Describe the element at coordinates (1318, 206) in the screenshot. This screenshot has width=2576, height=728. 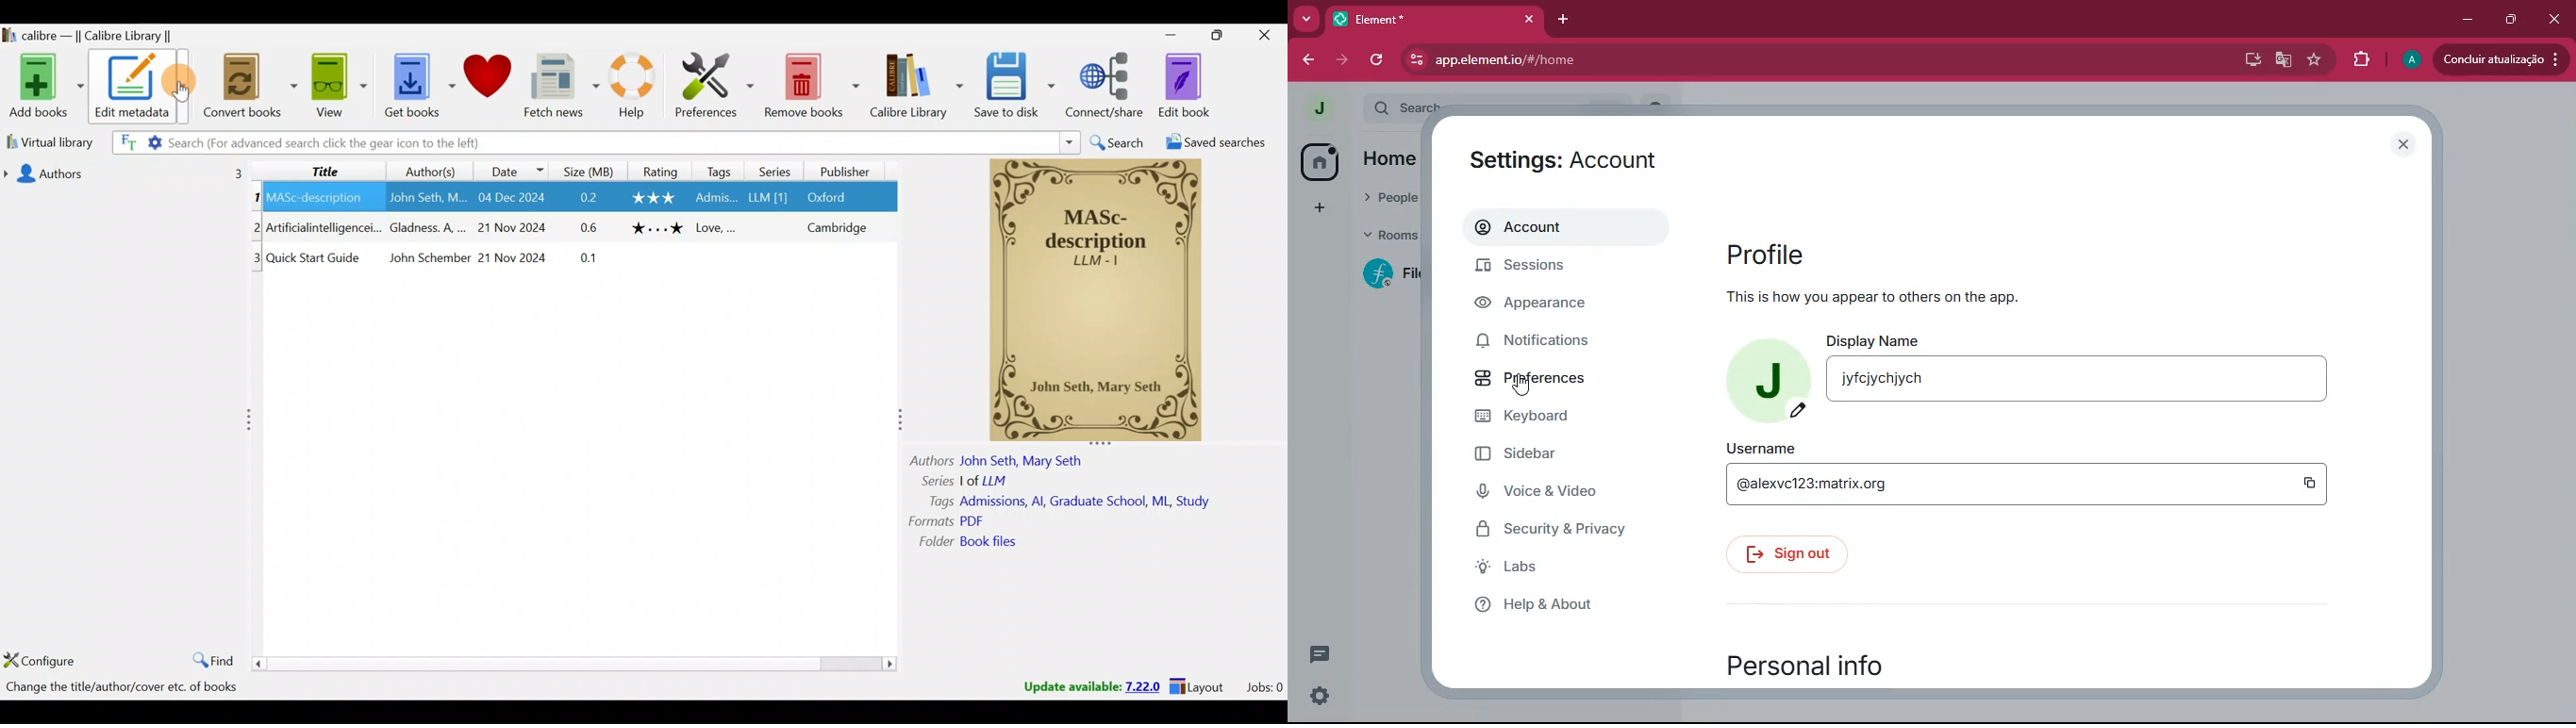
I see `more` at that location.